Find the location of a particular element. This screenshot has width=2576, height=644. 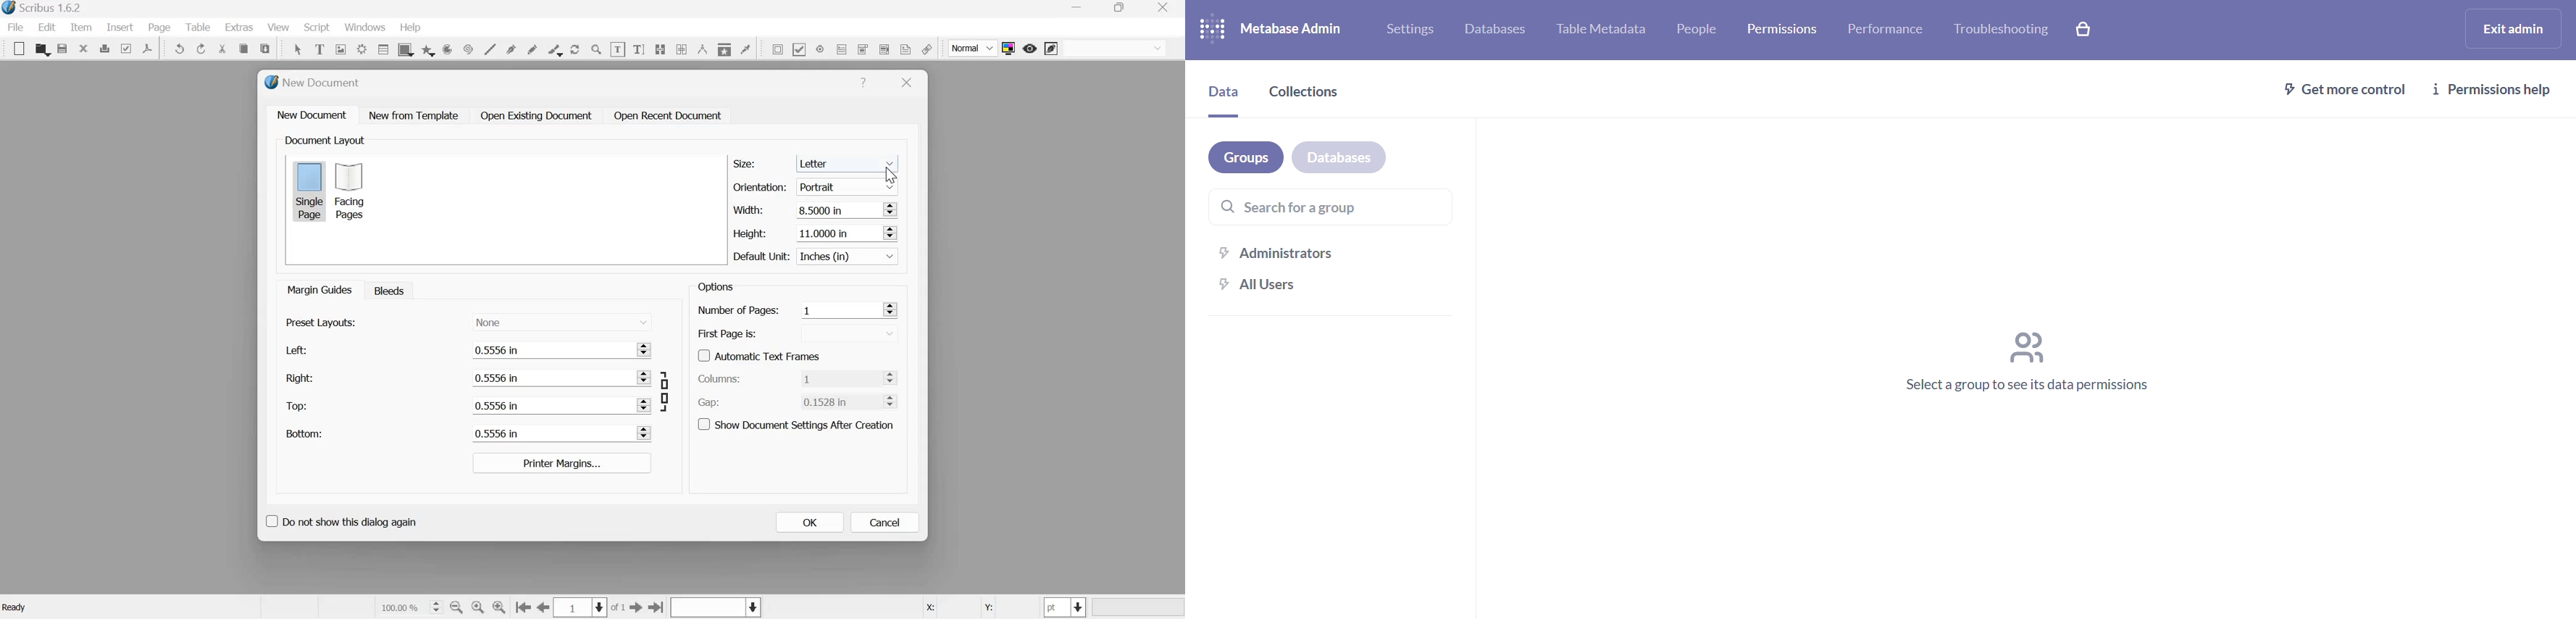

Document Layout is located at coordinates (324, 140).